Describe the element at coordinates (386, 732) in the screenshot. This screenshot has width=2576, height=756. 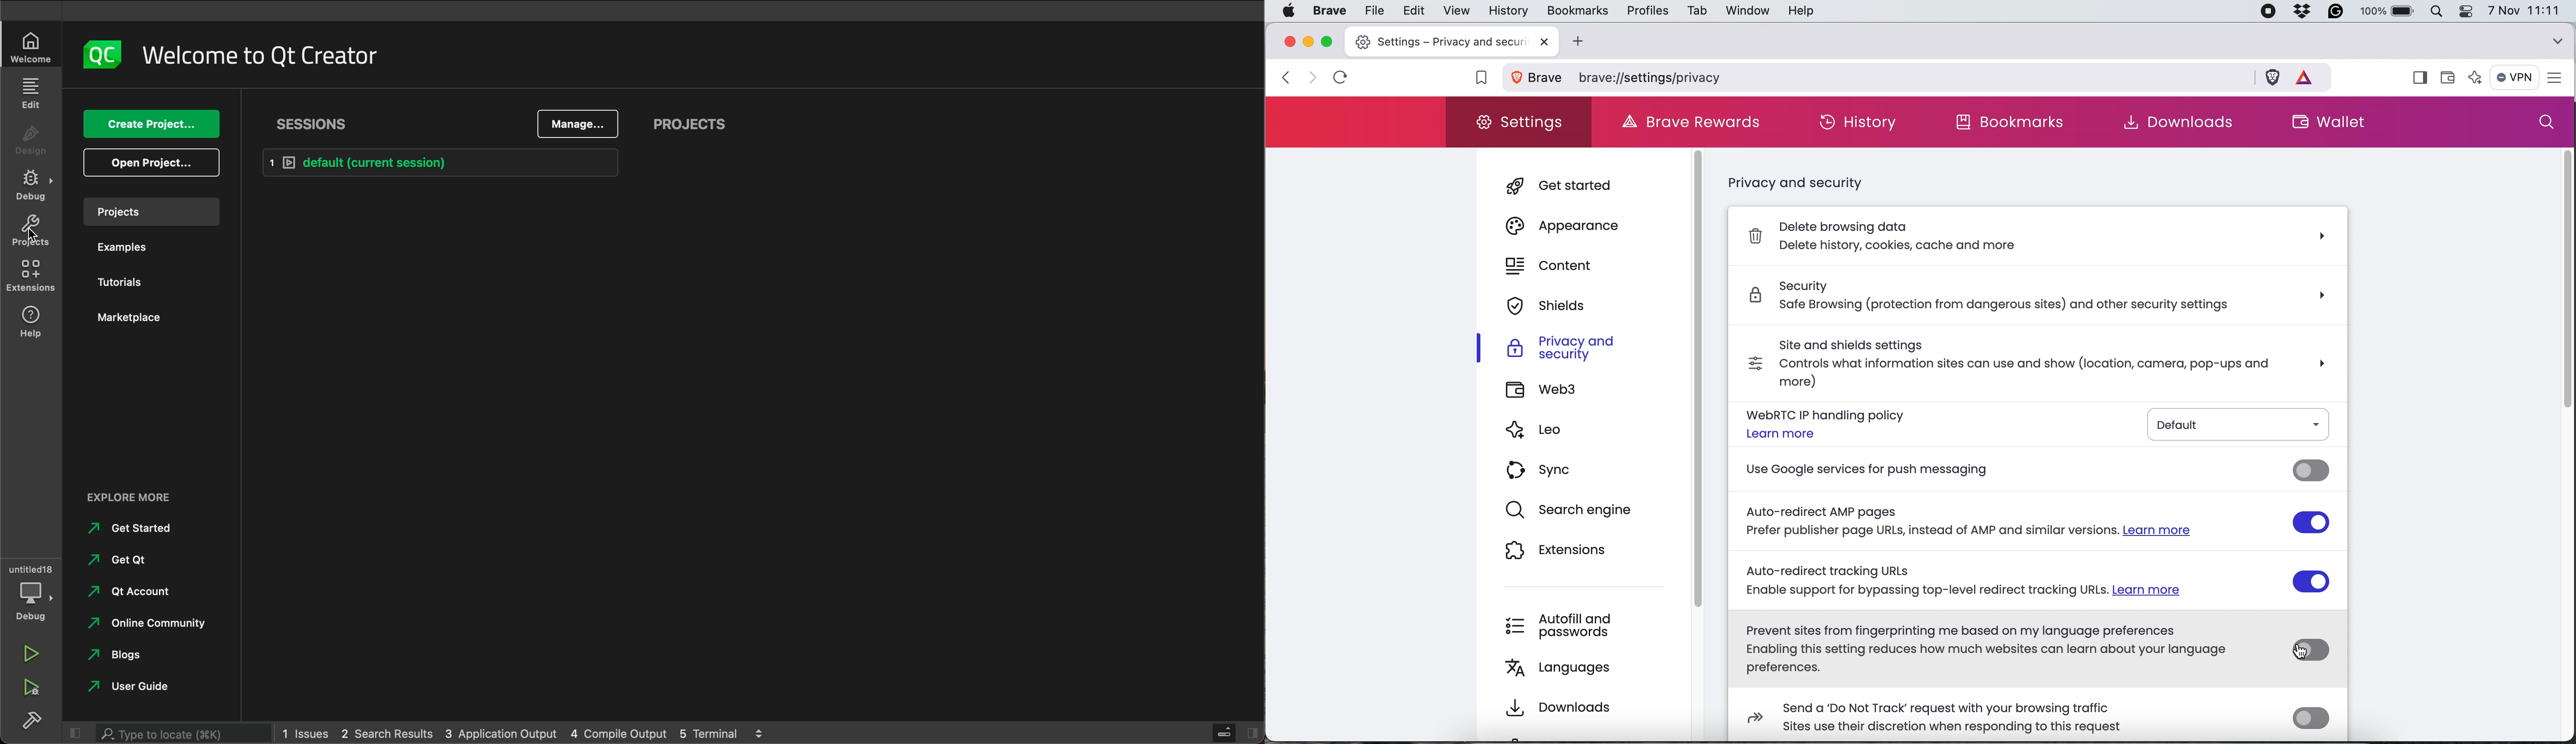
I see `2 Search Results` at that location.